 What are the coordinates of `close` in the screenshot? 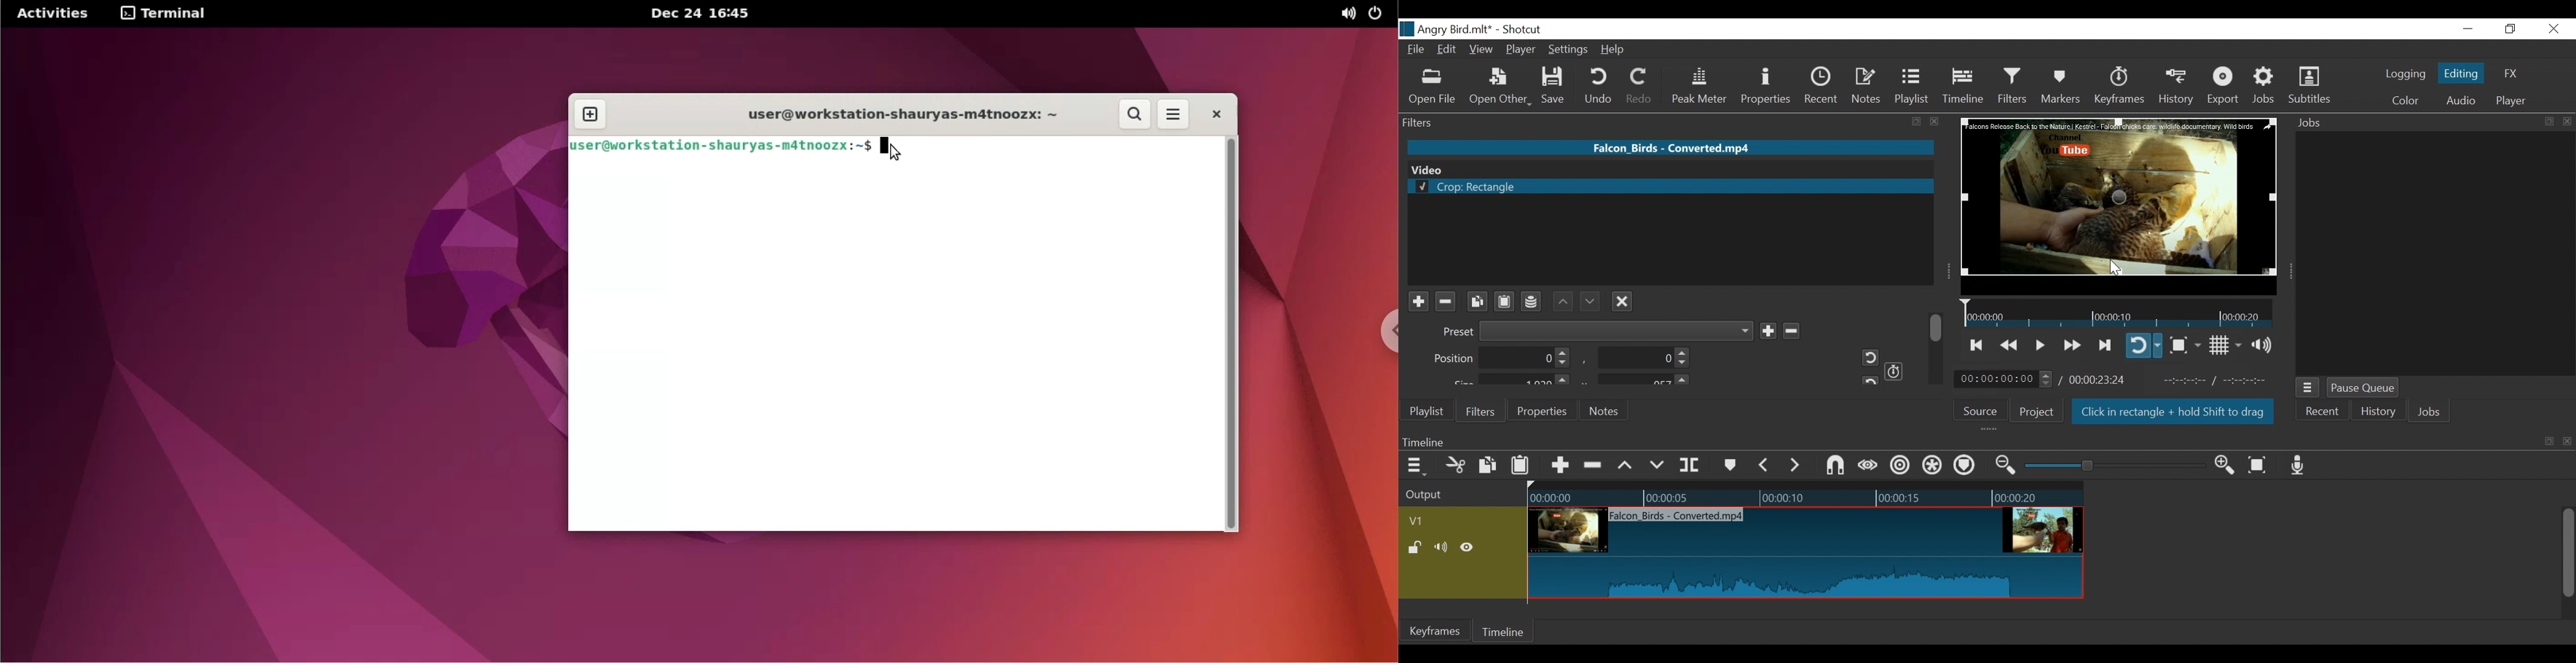 It's located at (1935, 122).